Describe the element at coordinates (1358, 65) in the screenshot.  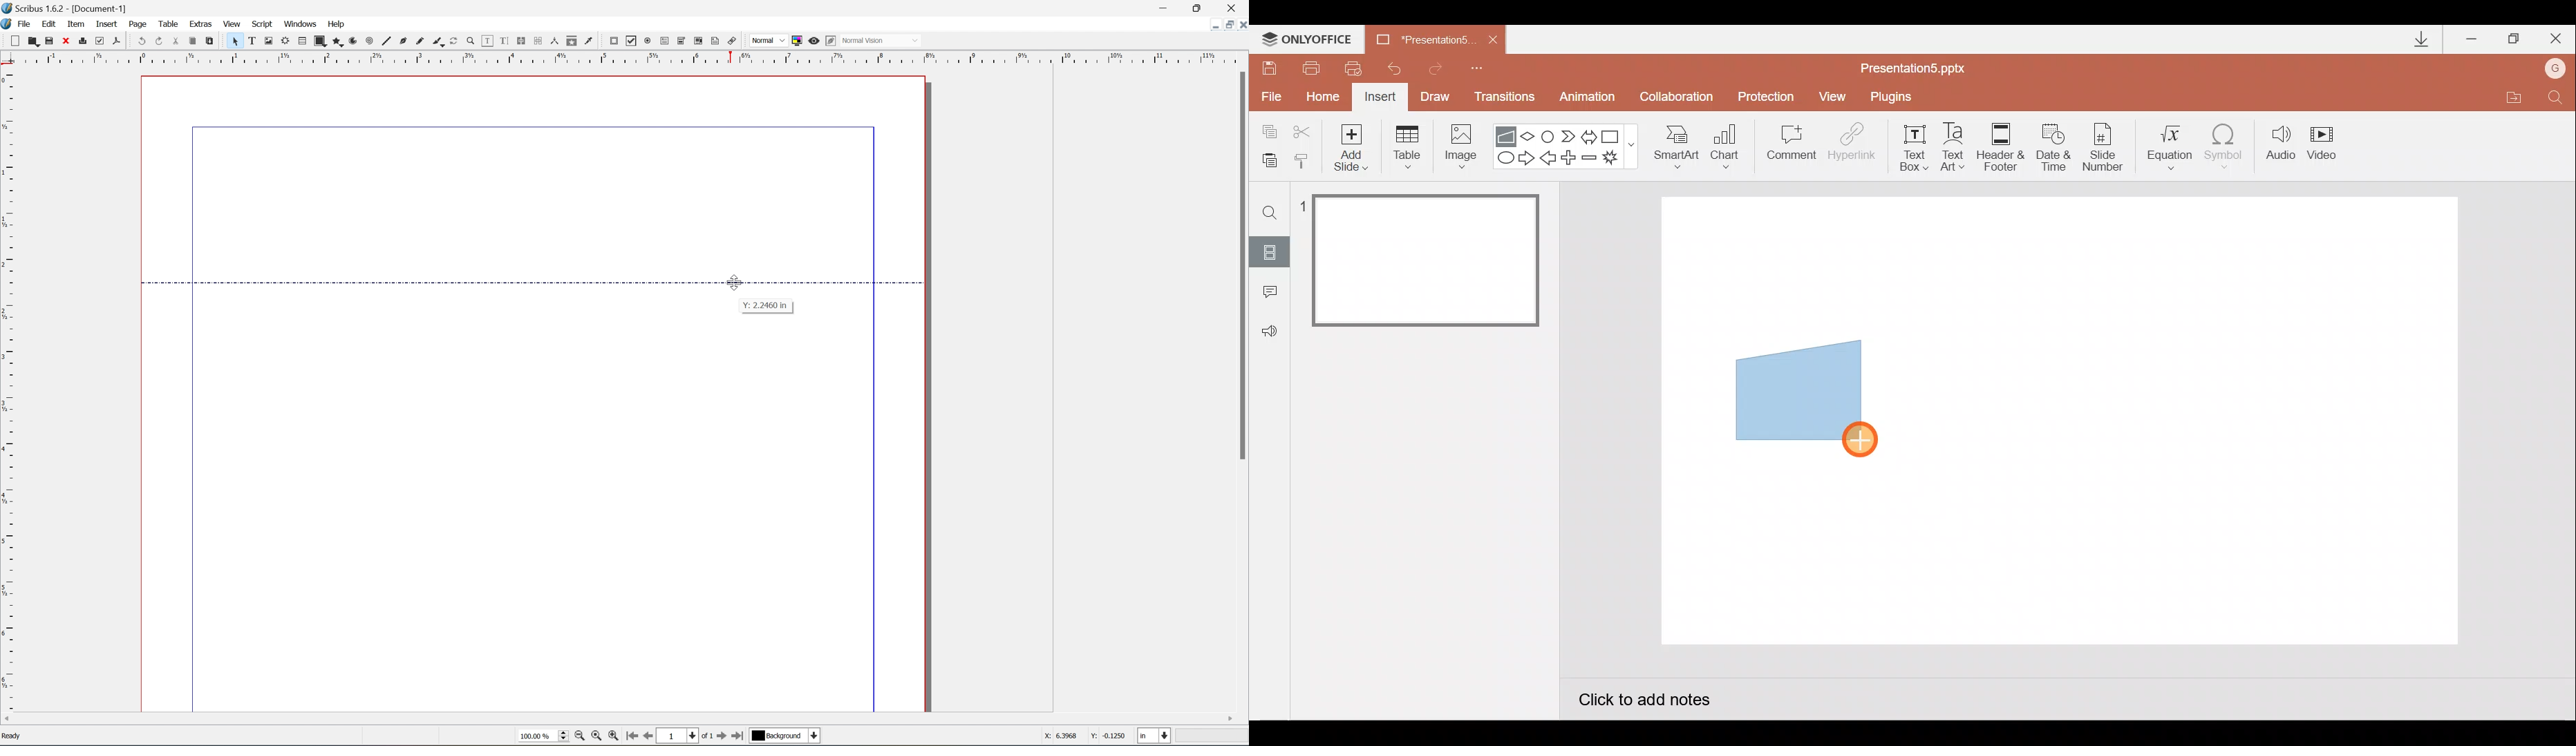
I see `Quick print` at that location.